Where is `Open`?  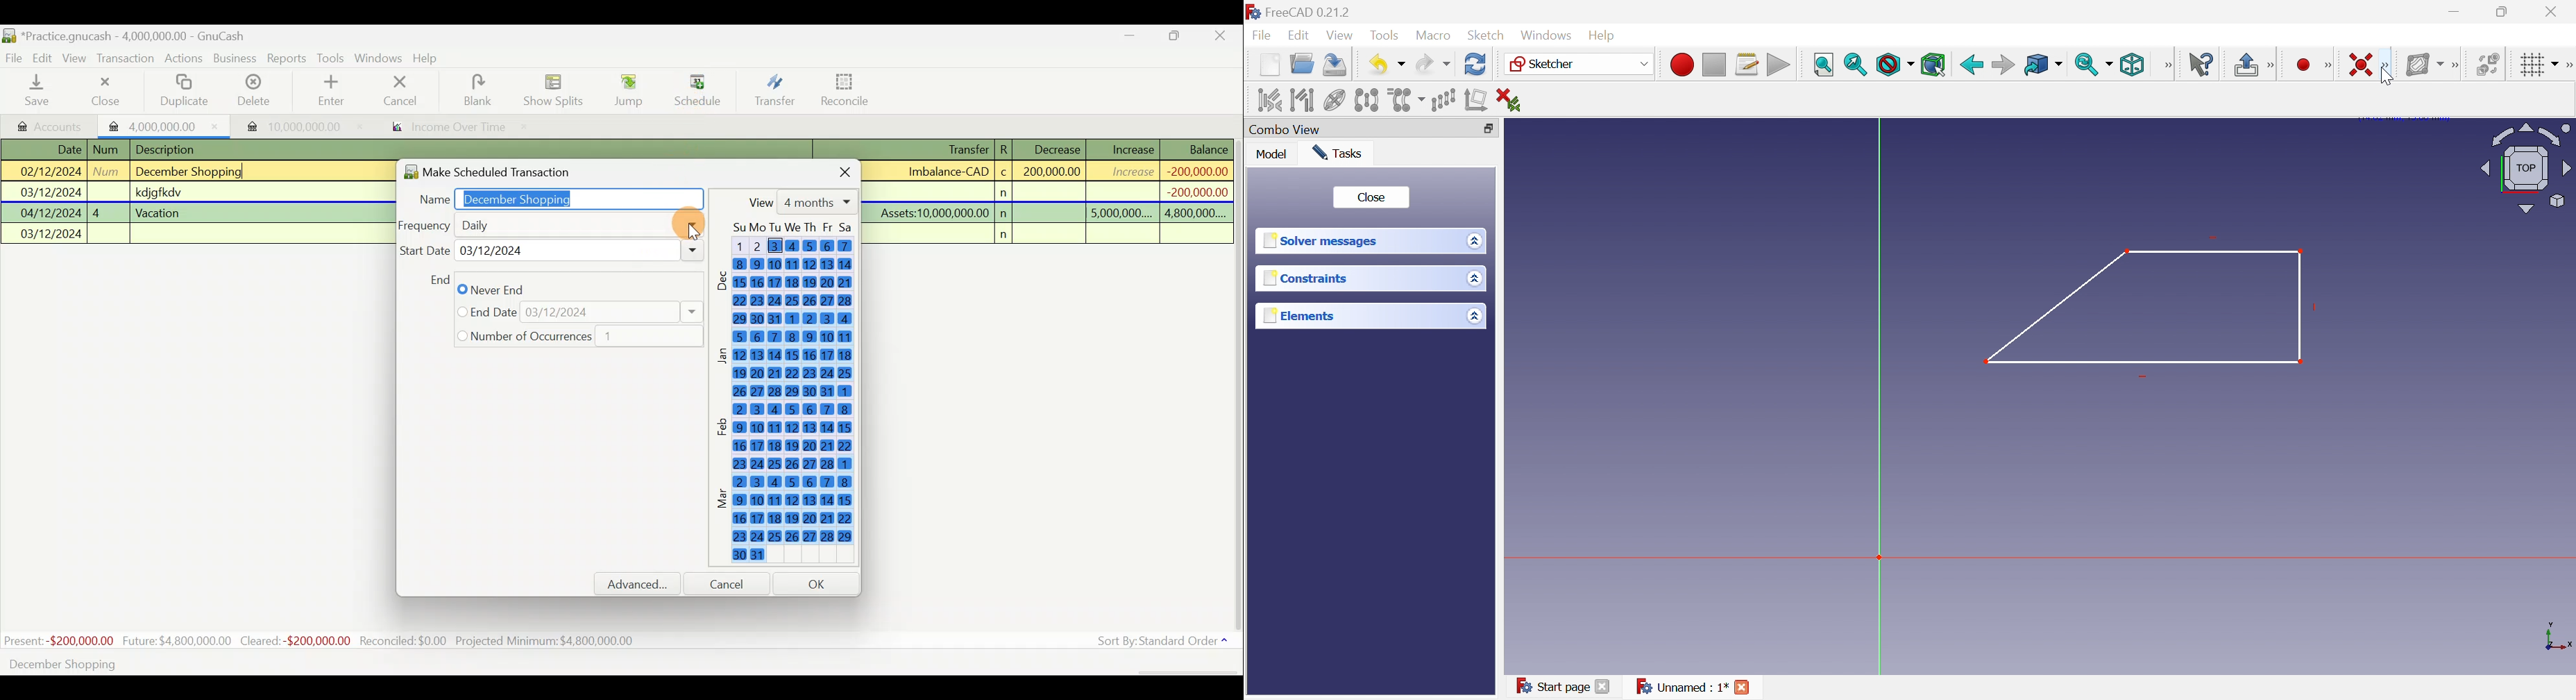 Open is located at coordinates (1304, 66).